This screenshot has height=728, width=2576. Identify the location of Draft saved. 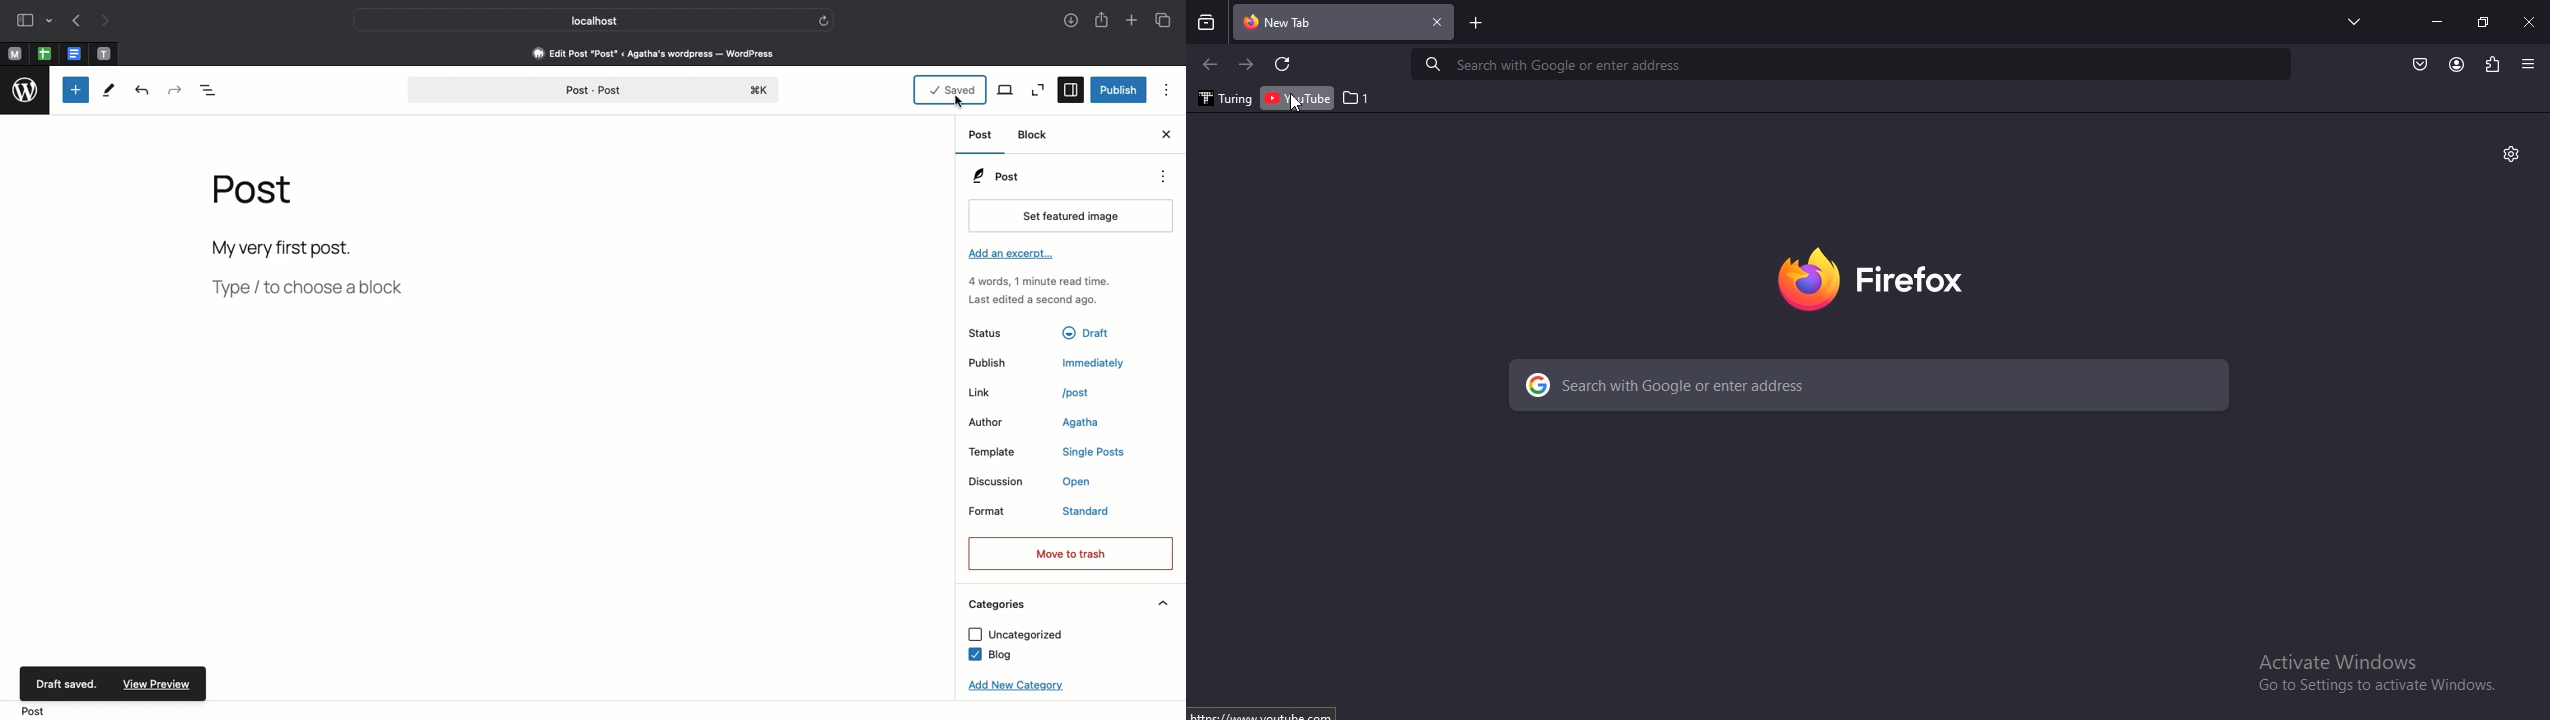
(67, 682).